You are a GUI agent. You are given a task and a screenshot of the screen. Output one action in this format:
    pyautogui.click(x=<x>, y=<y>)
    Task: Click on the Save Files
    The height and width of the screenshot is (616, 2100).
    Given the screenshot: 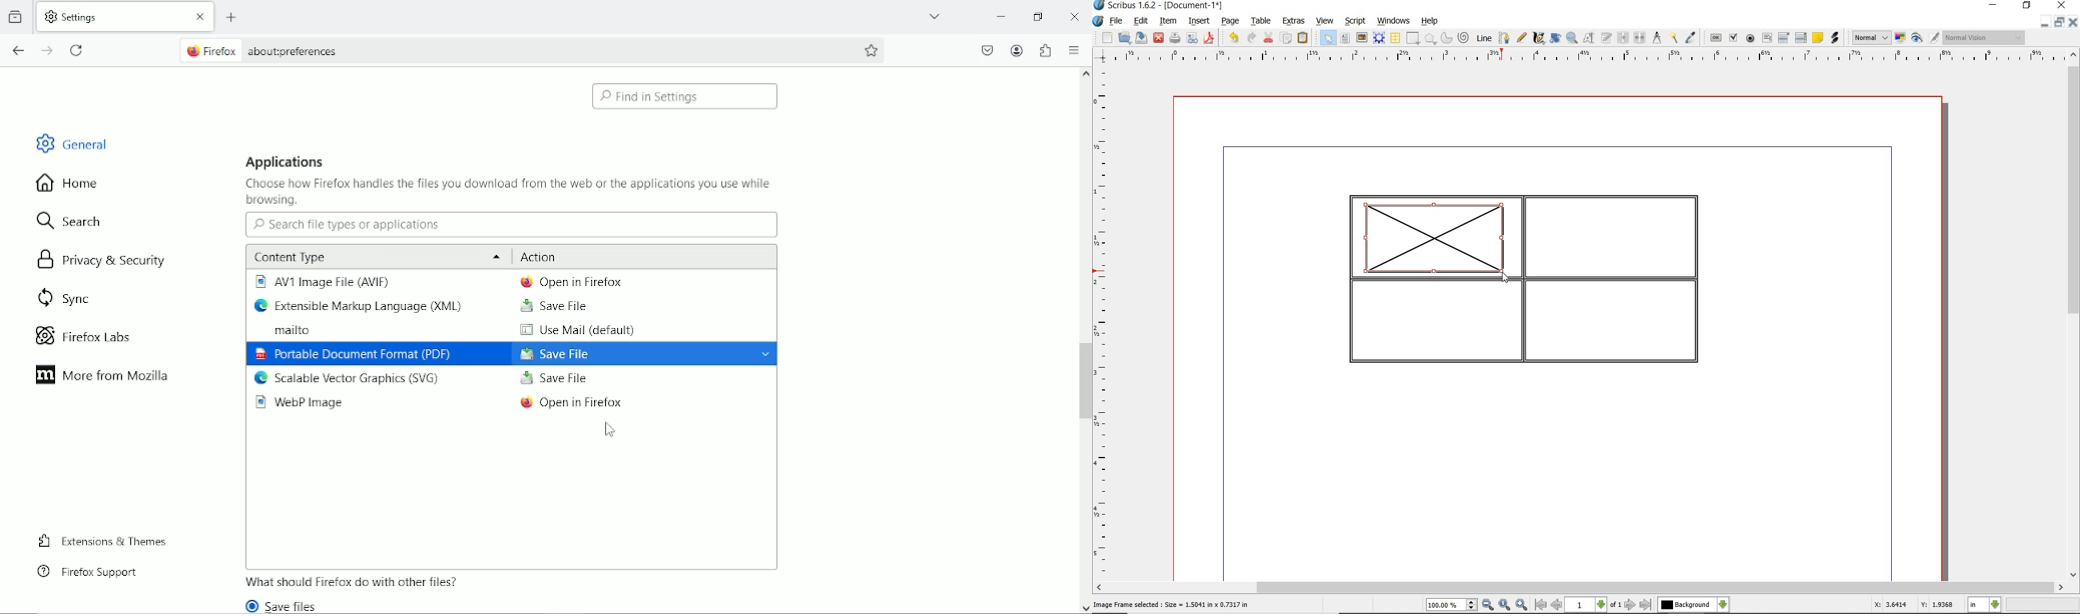 What is the action you would take?
    pyautogui.click(x=288, y=605)
    